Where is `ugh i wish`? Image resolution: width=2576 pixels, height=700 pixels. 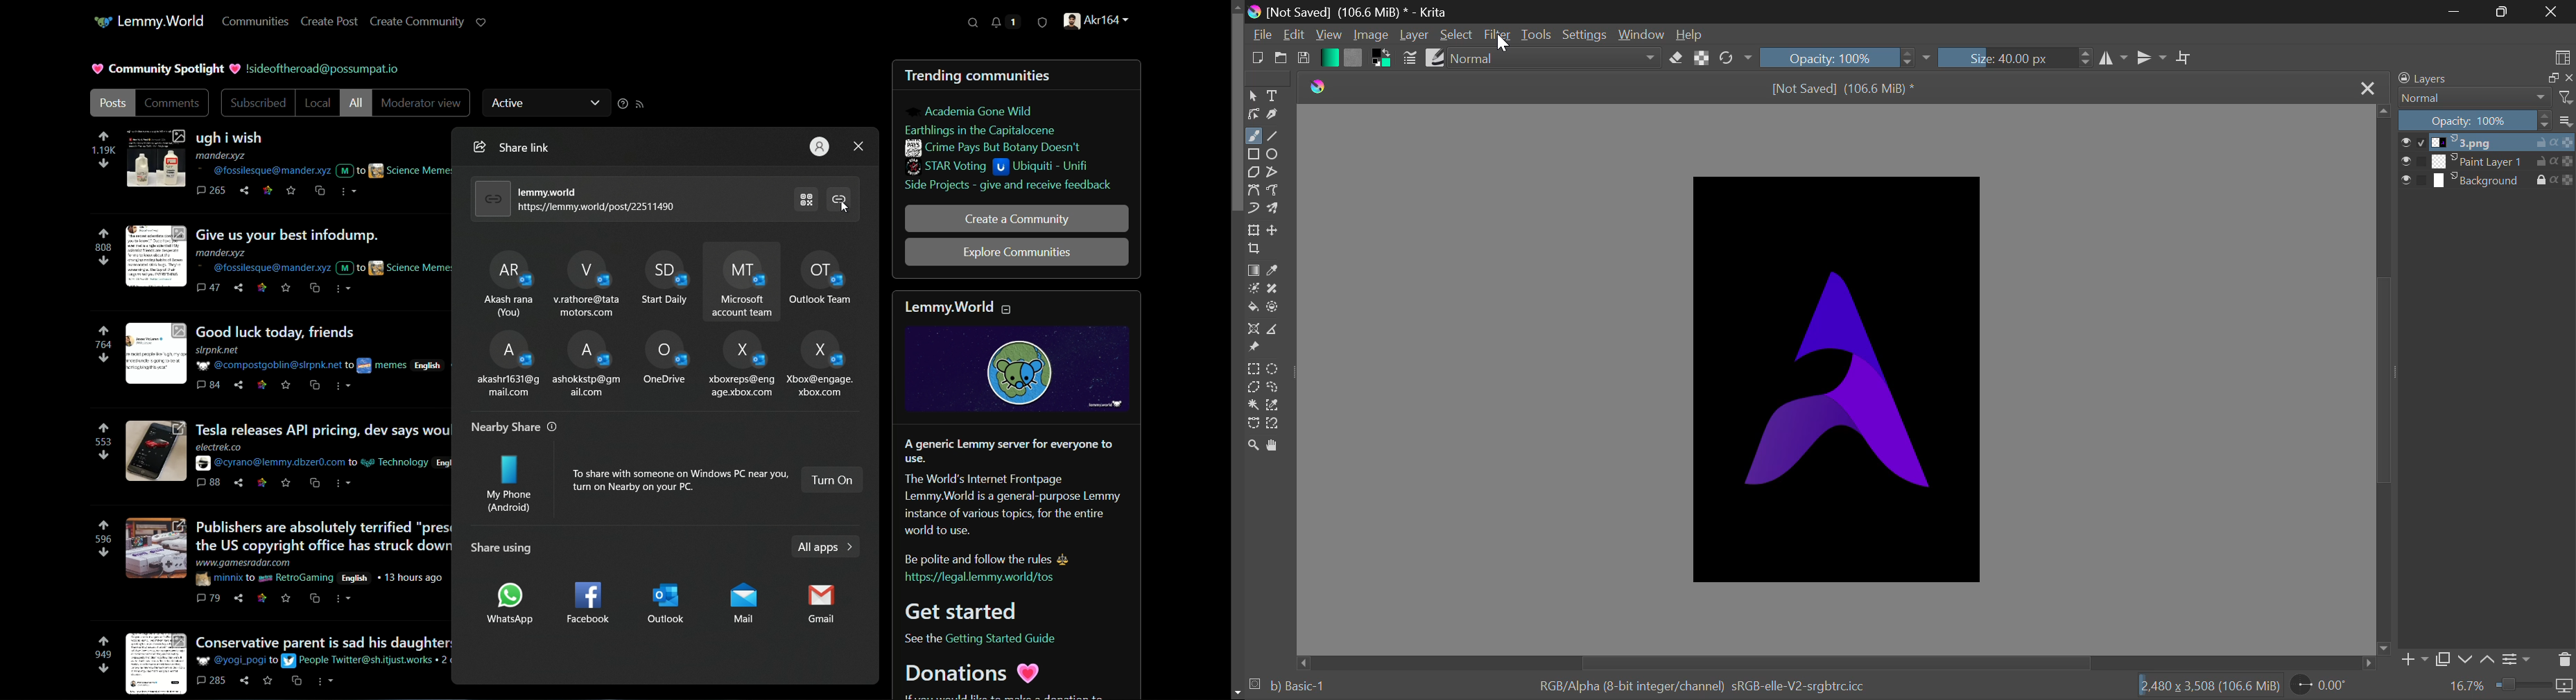 ugh i wish is located at coordinates (240, 139).